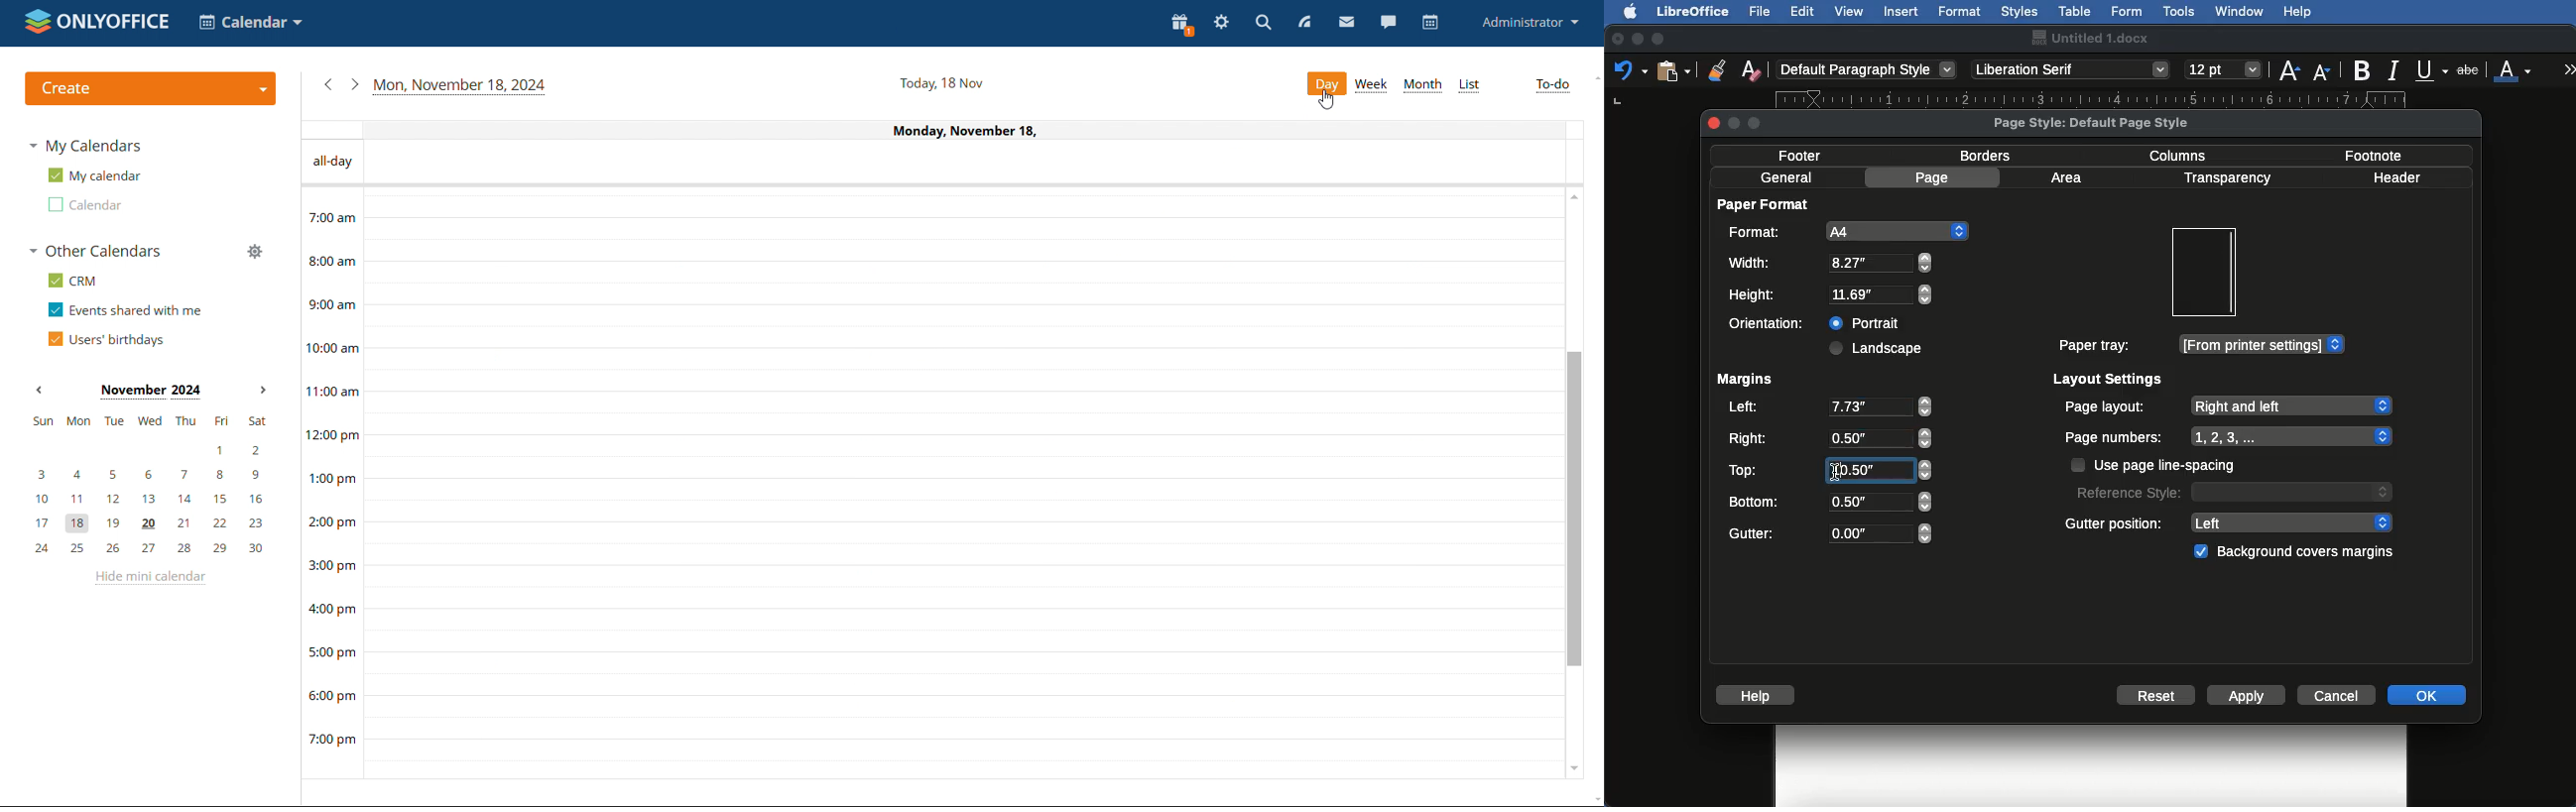 This screenshot has width=2576, height=812. What do you see at coordinates (1879, 348) in the screenshot?
I see `Landscape` at bounding box center [1879, 348].